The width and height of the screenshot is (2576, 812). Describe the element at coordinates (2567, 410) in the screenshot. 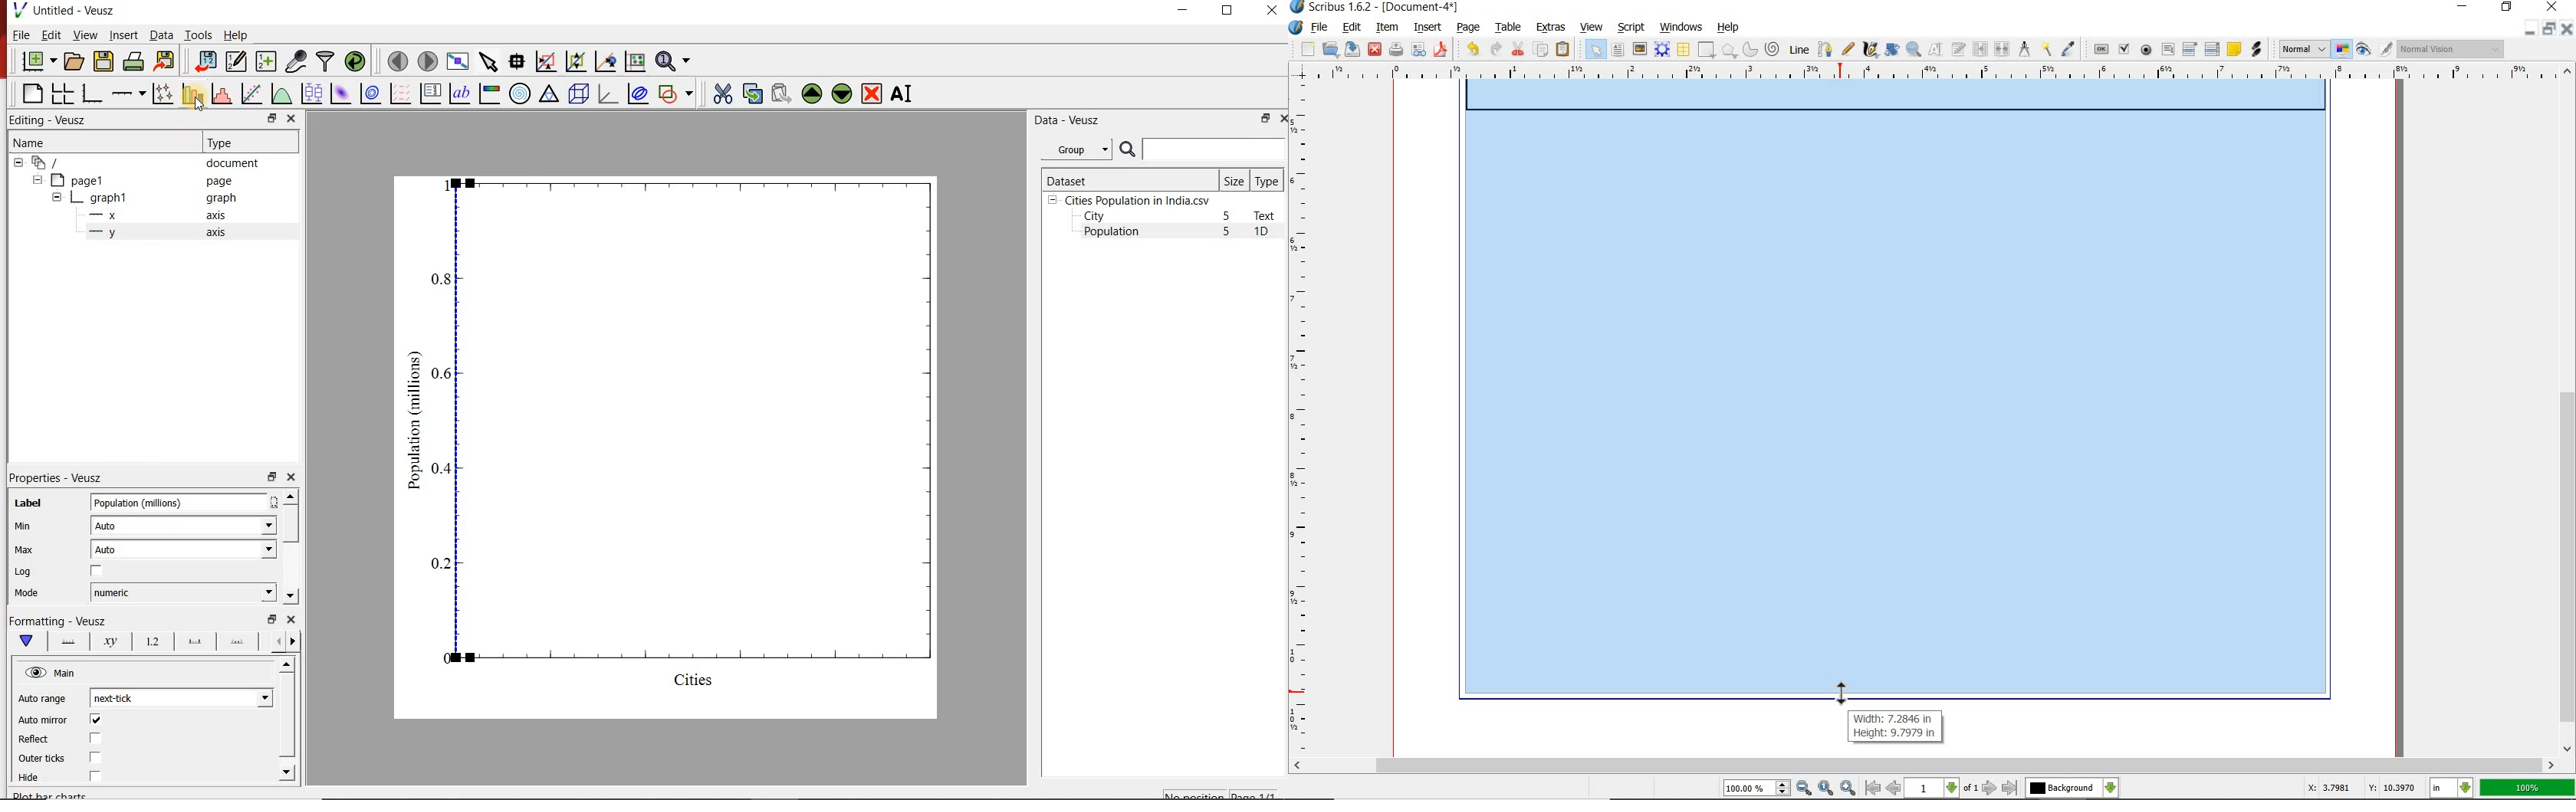

I see `scrollbar` at that location.